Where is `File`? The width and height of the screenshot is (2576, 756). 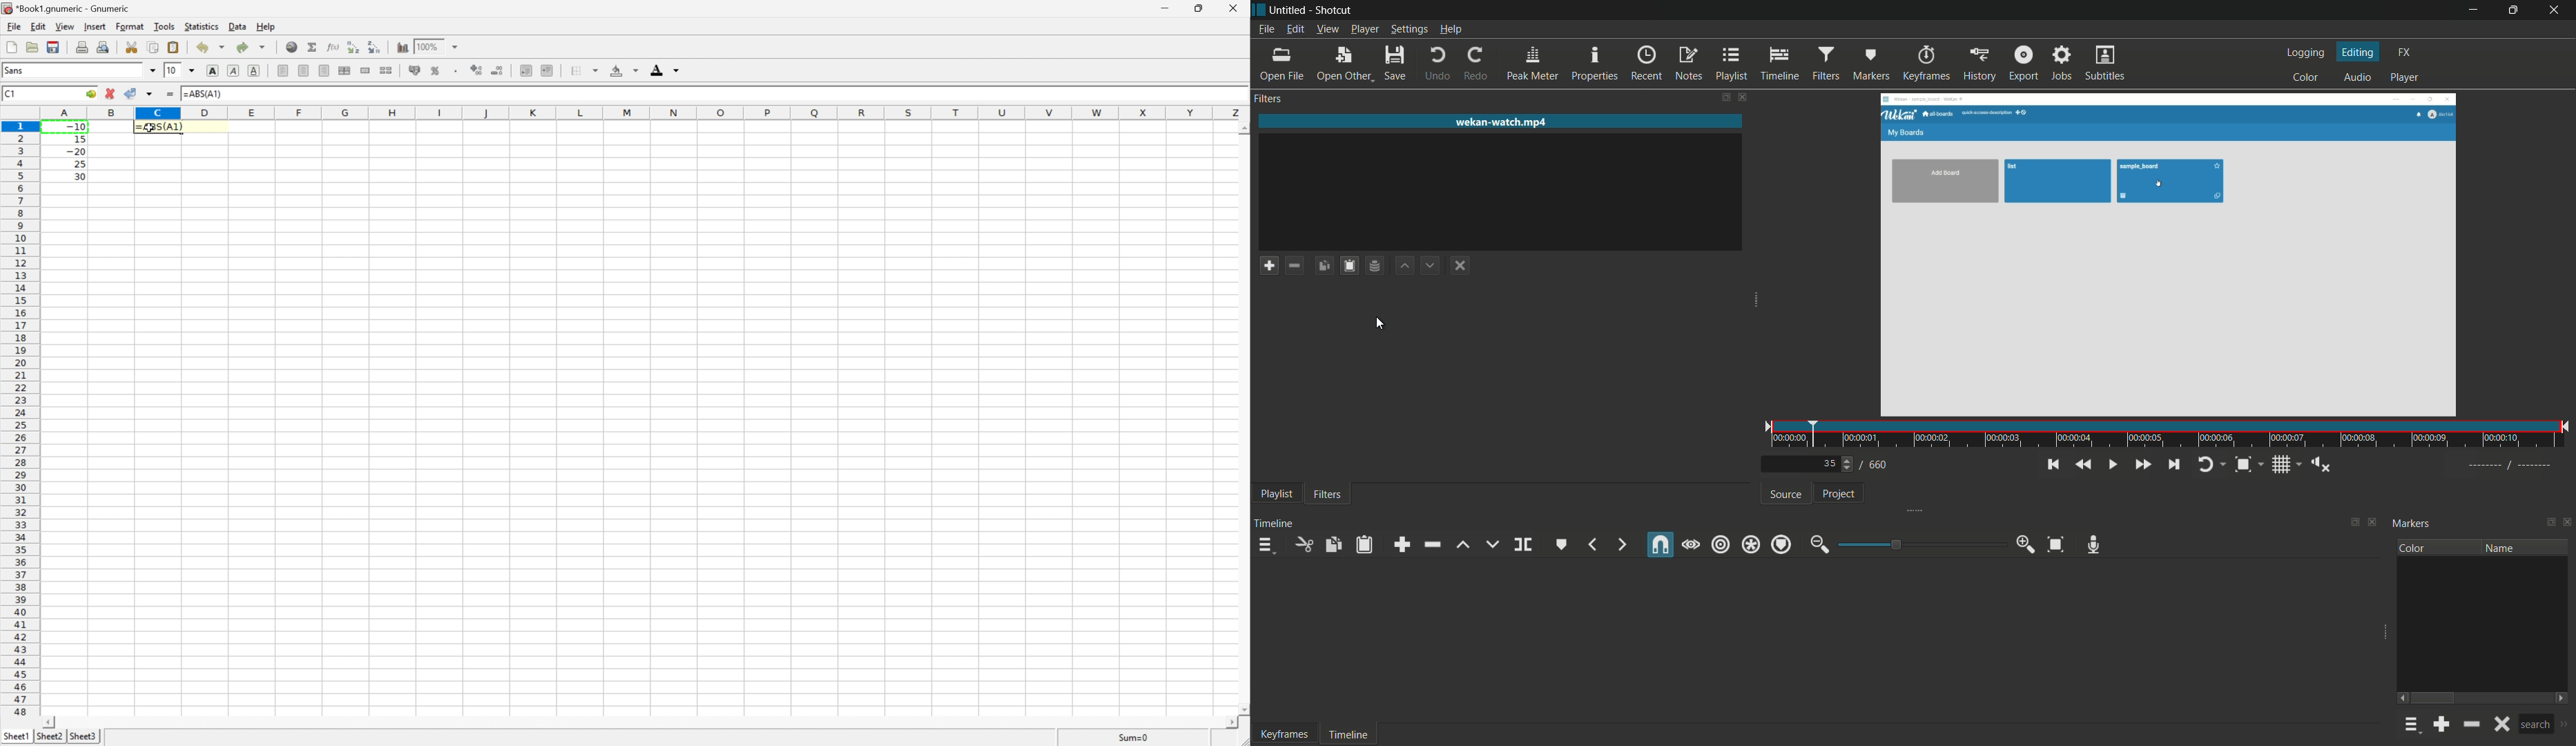
File is located at coordinates (13, 26).